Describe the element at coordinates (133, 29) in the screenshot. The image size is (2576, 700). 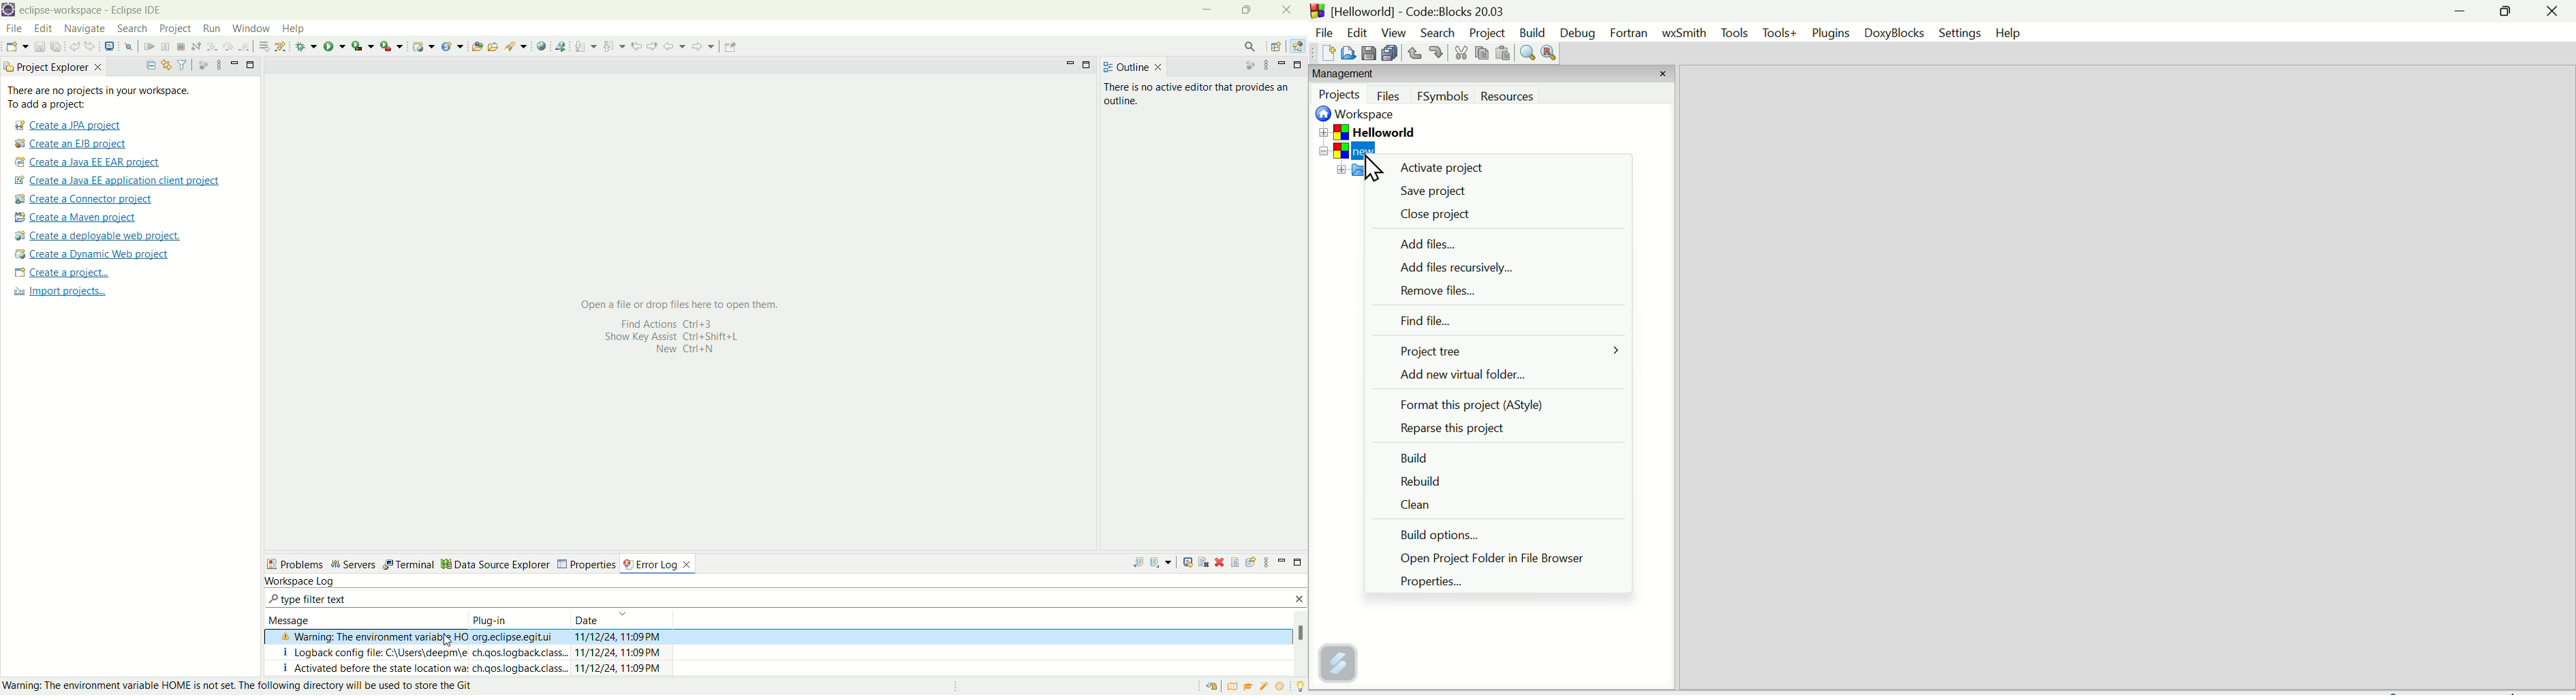
I see `search` at that location.